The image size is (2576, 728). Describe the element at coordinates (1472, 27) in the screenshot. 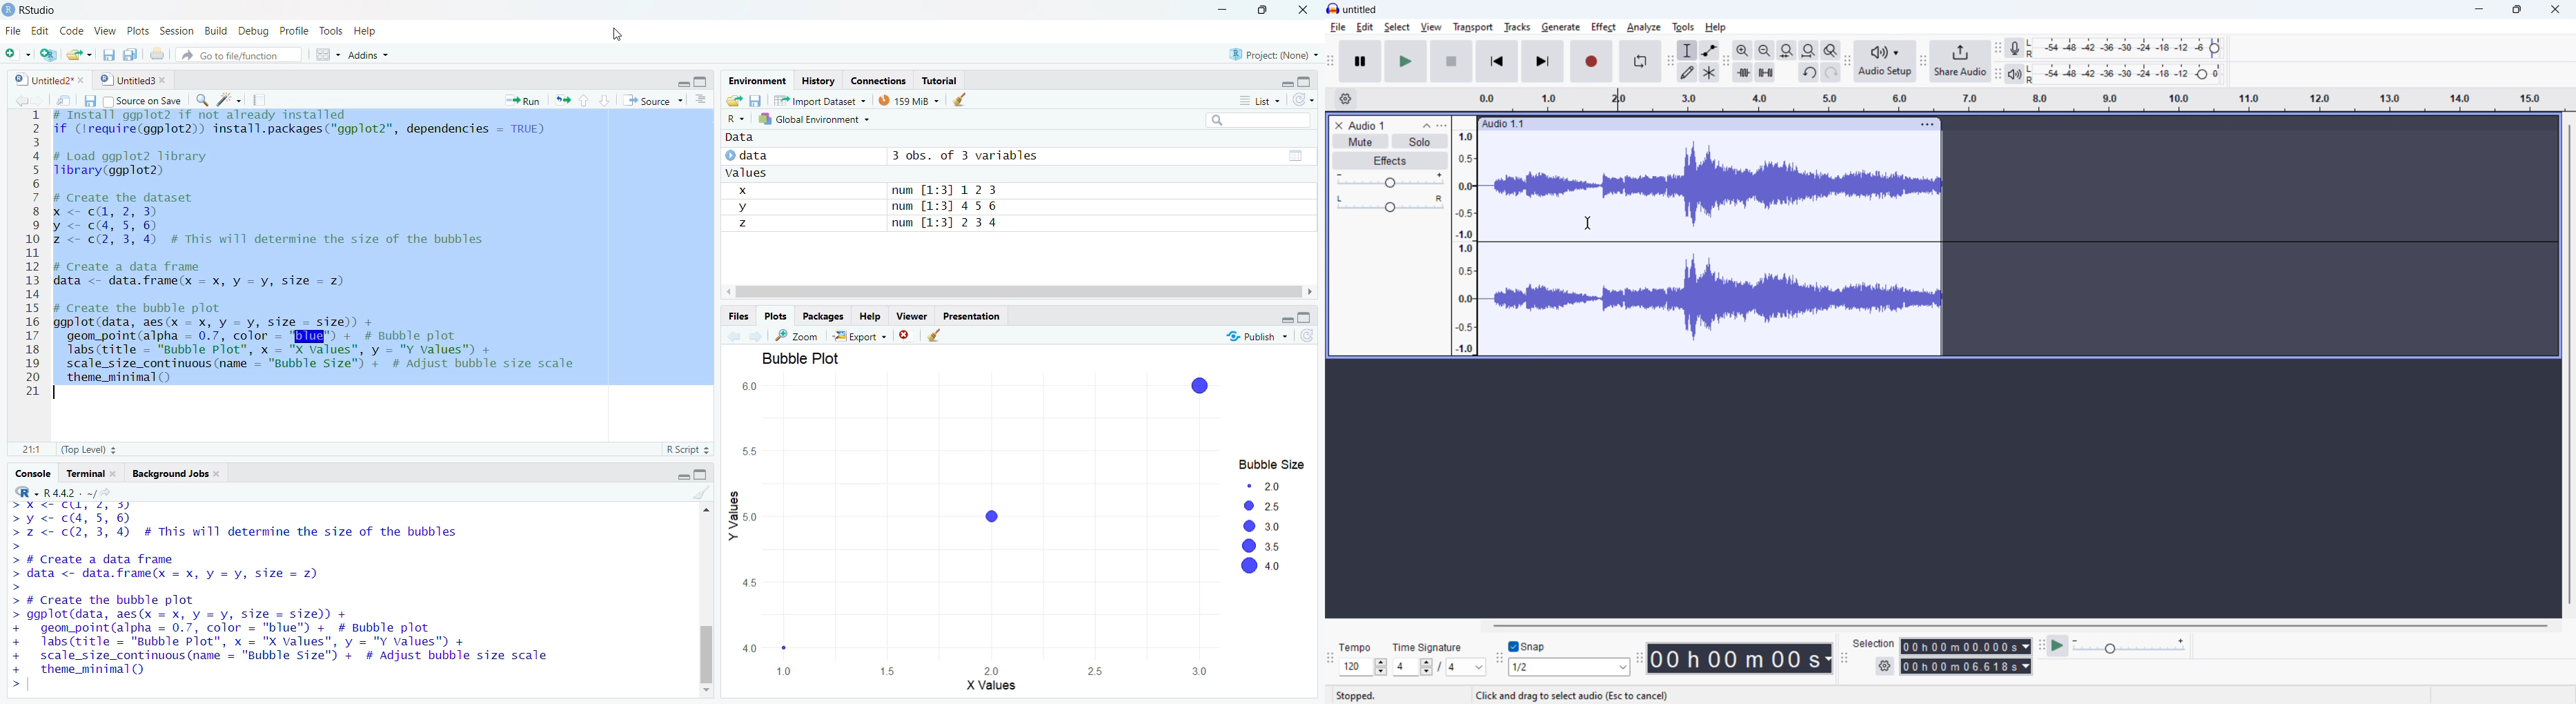

I see `transport` at that location.